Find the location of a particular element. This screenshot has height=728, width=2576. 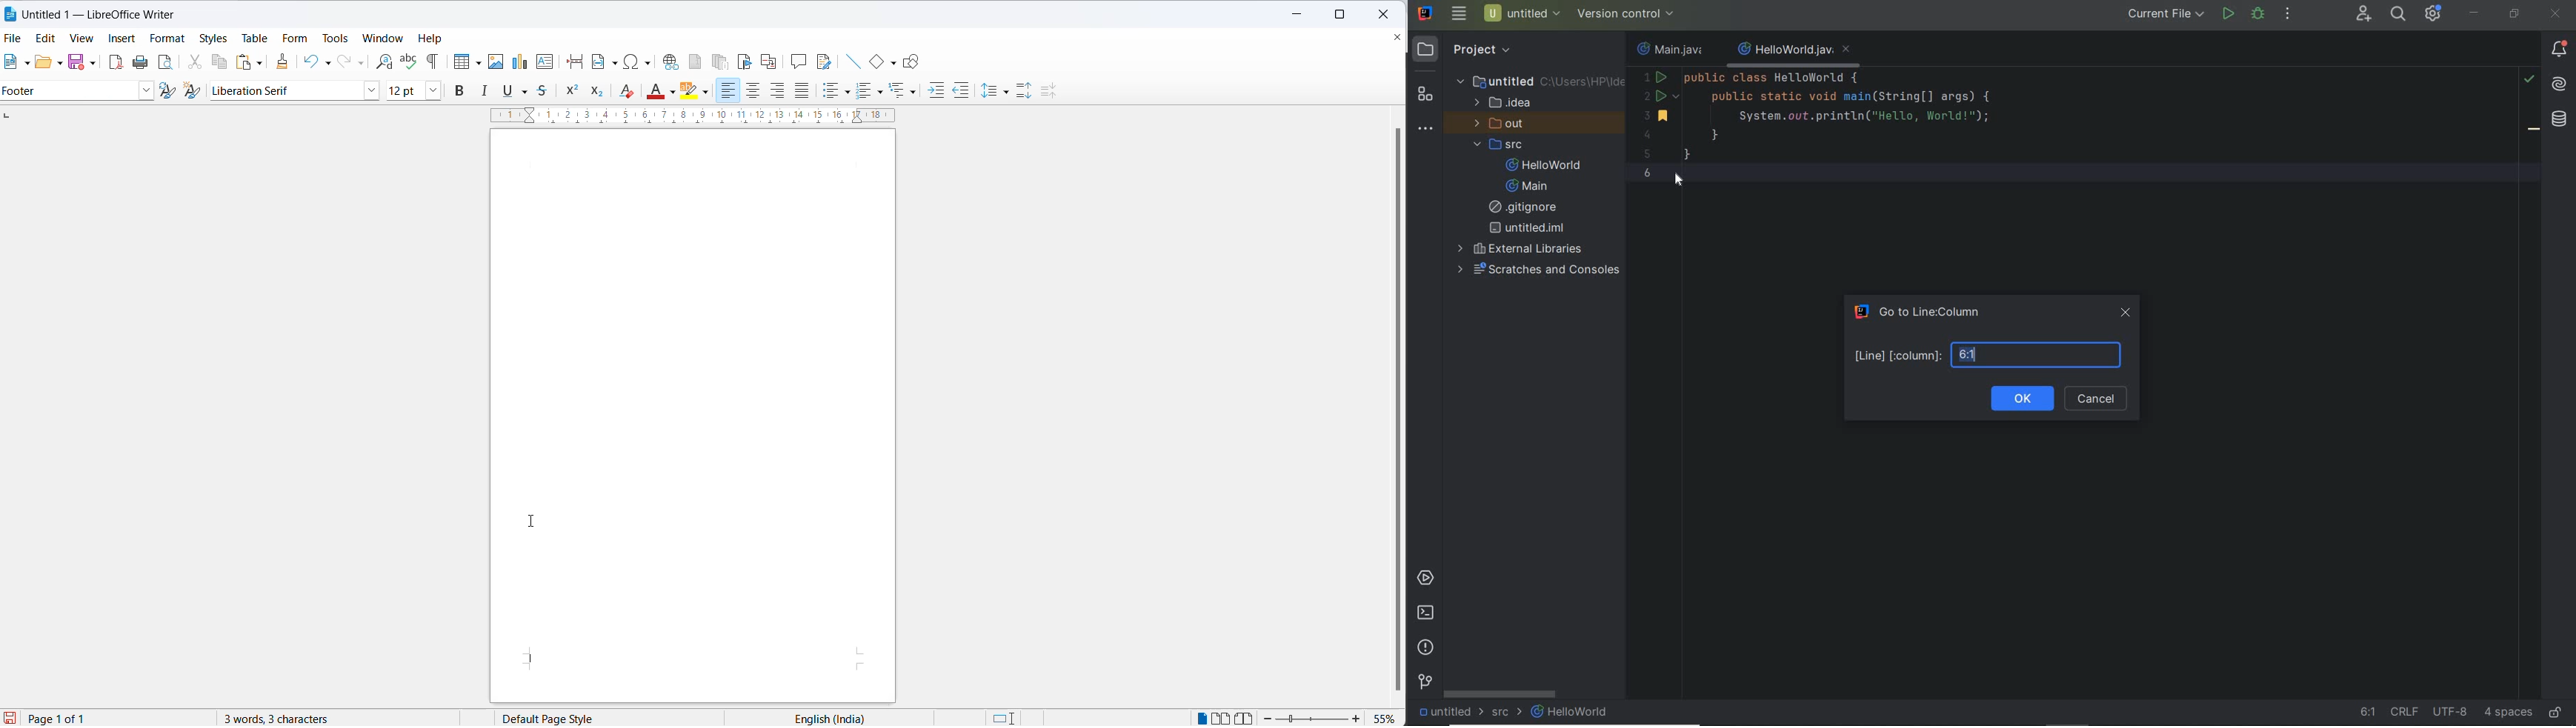

current line is located at coordinates (2086, 172).